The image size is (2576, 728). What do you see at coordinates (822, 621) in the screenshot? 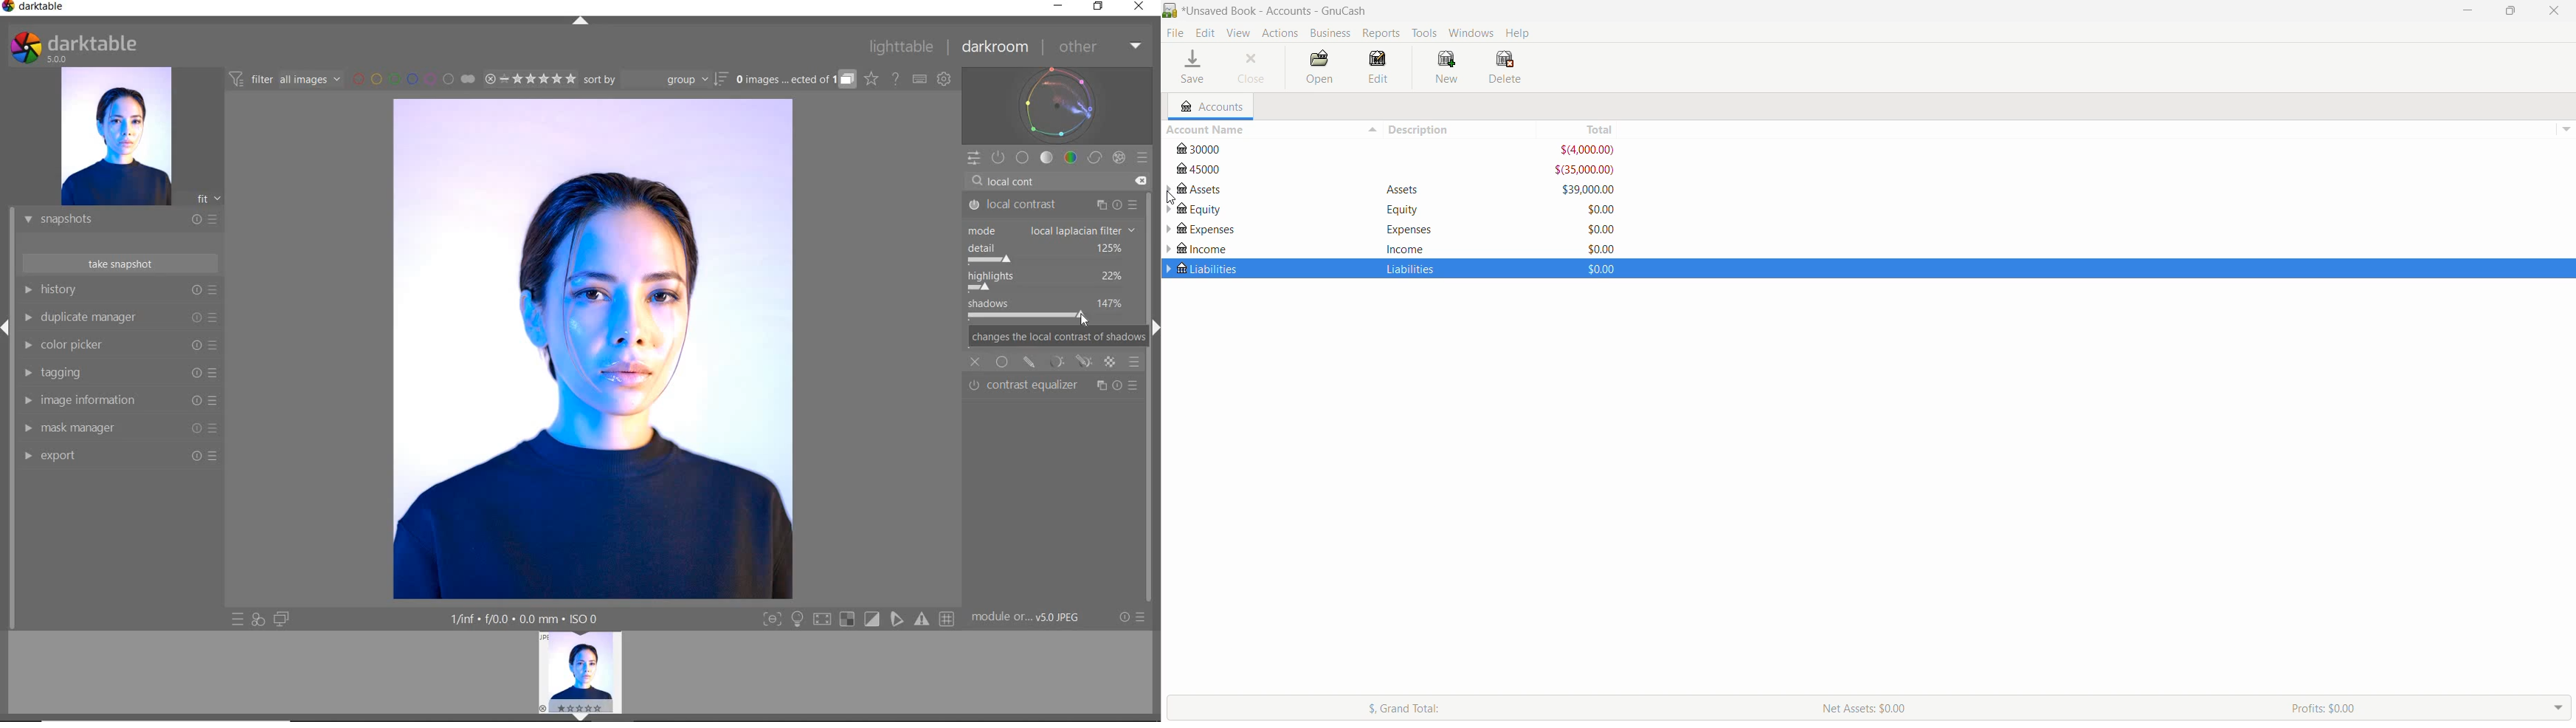
I see `Button` at bounding box center [822, 621].